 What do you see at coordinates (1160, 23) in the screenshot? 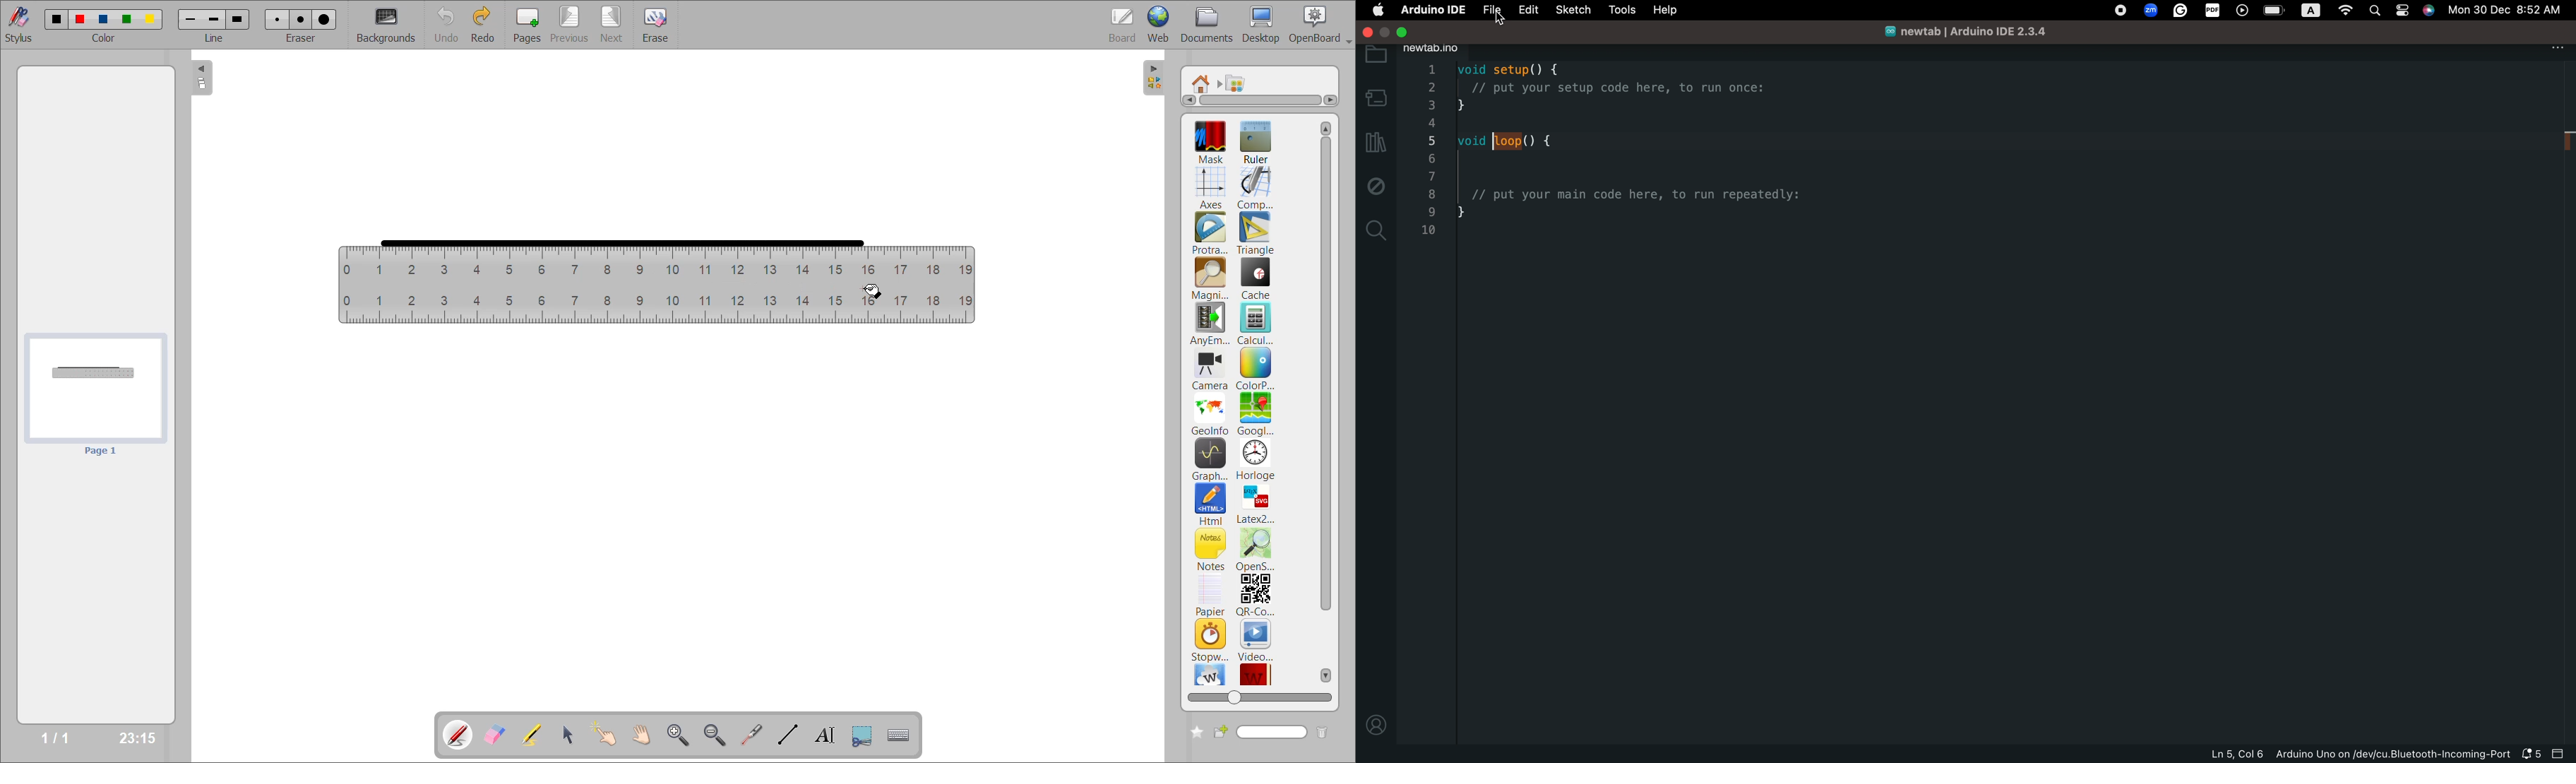
I see `web` at bounding box center [1160, 23].